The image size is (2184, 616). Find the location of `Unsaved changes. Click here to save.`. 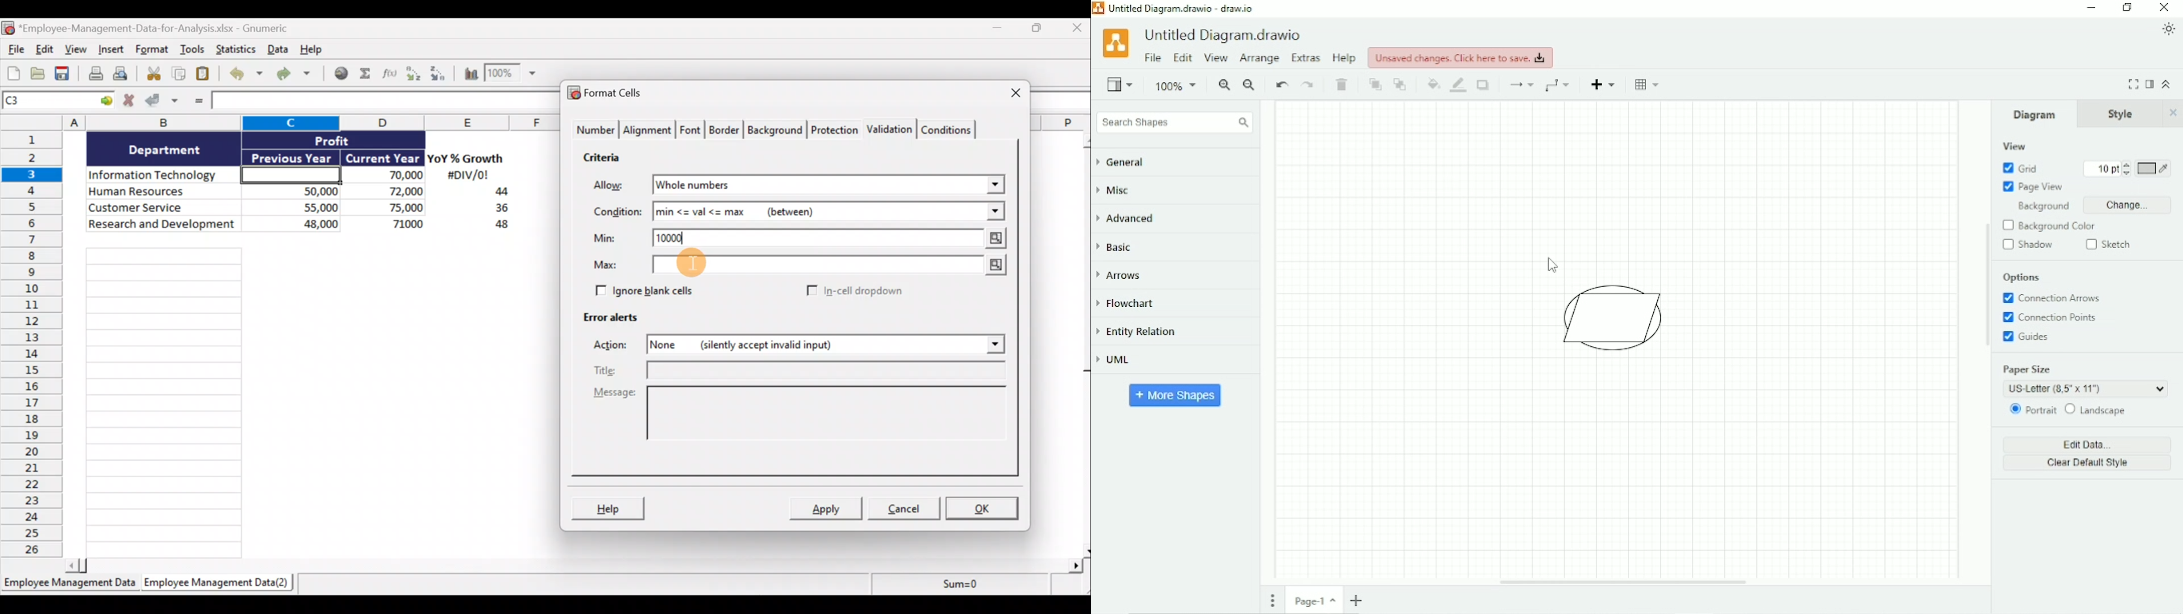

Unsaved changes. Click here to save. is located at coordinates (1461, 57).